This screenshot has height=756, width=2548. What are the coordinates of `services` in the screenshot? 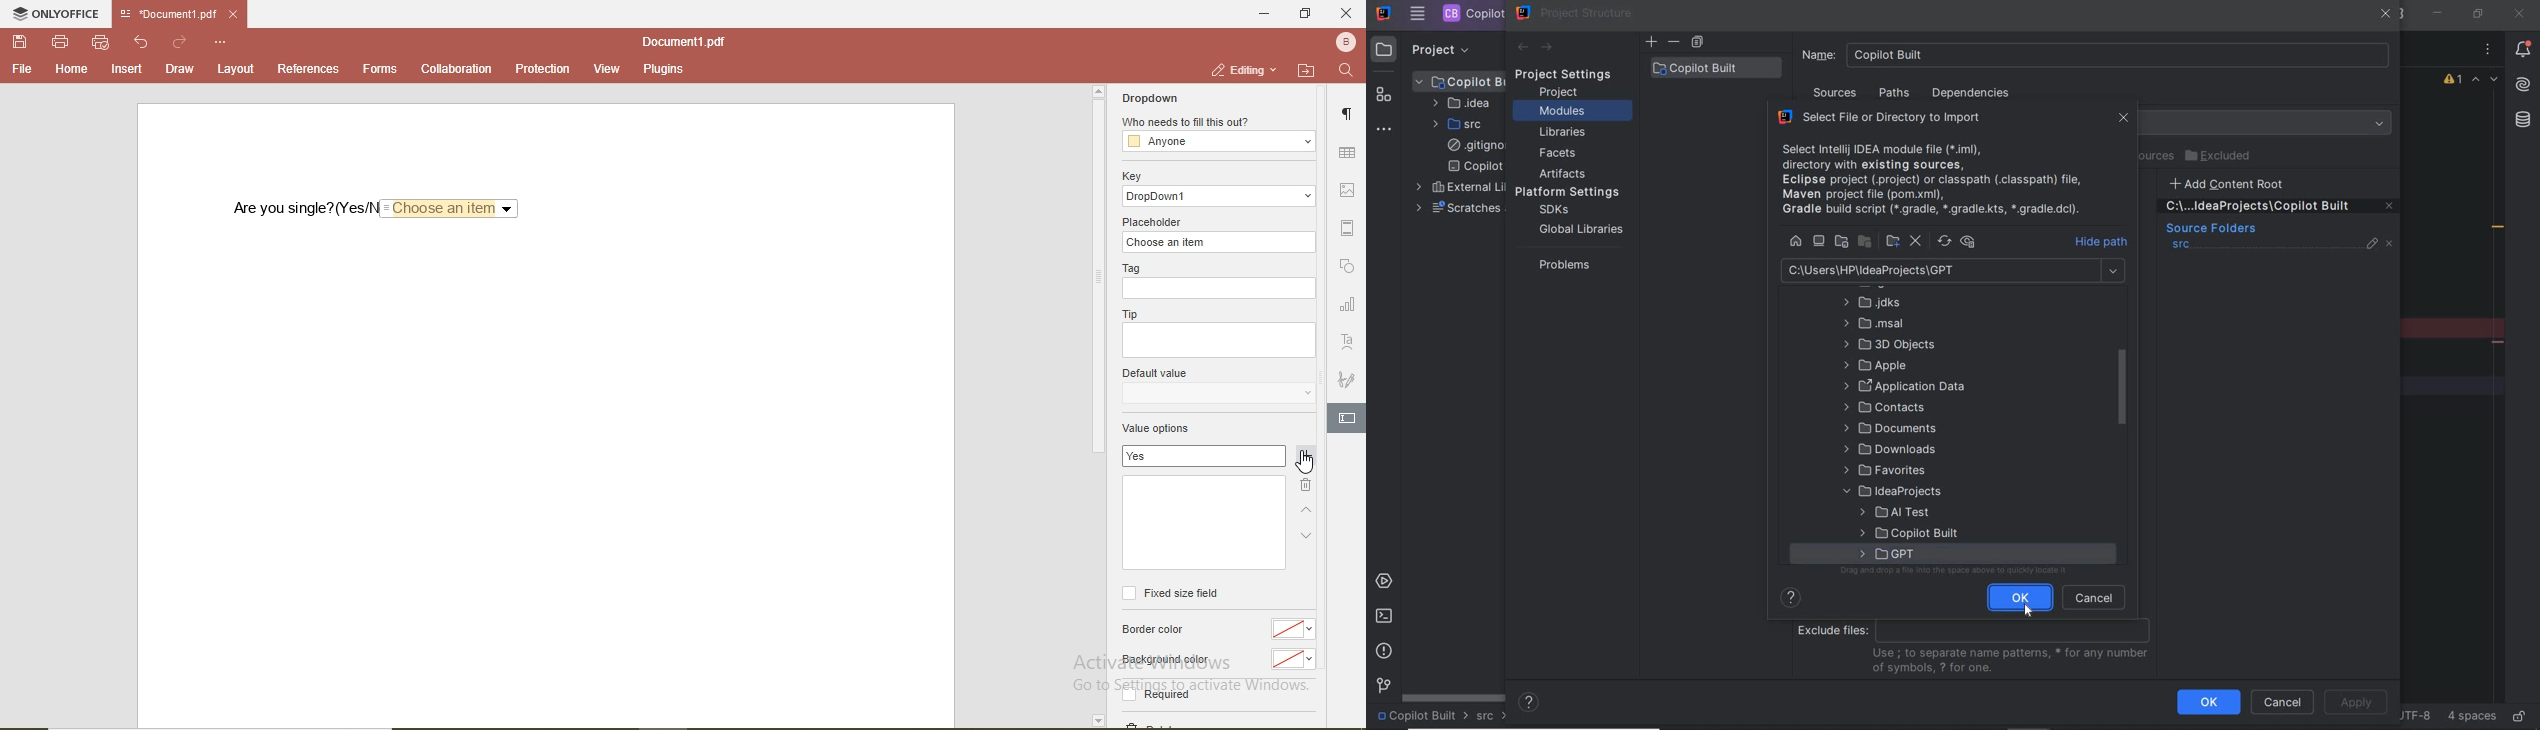 It's located at (1386, 582).